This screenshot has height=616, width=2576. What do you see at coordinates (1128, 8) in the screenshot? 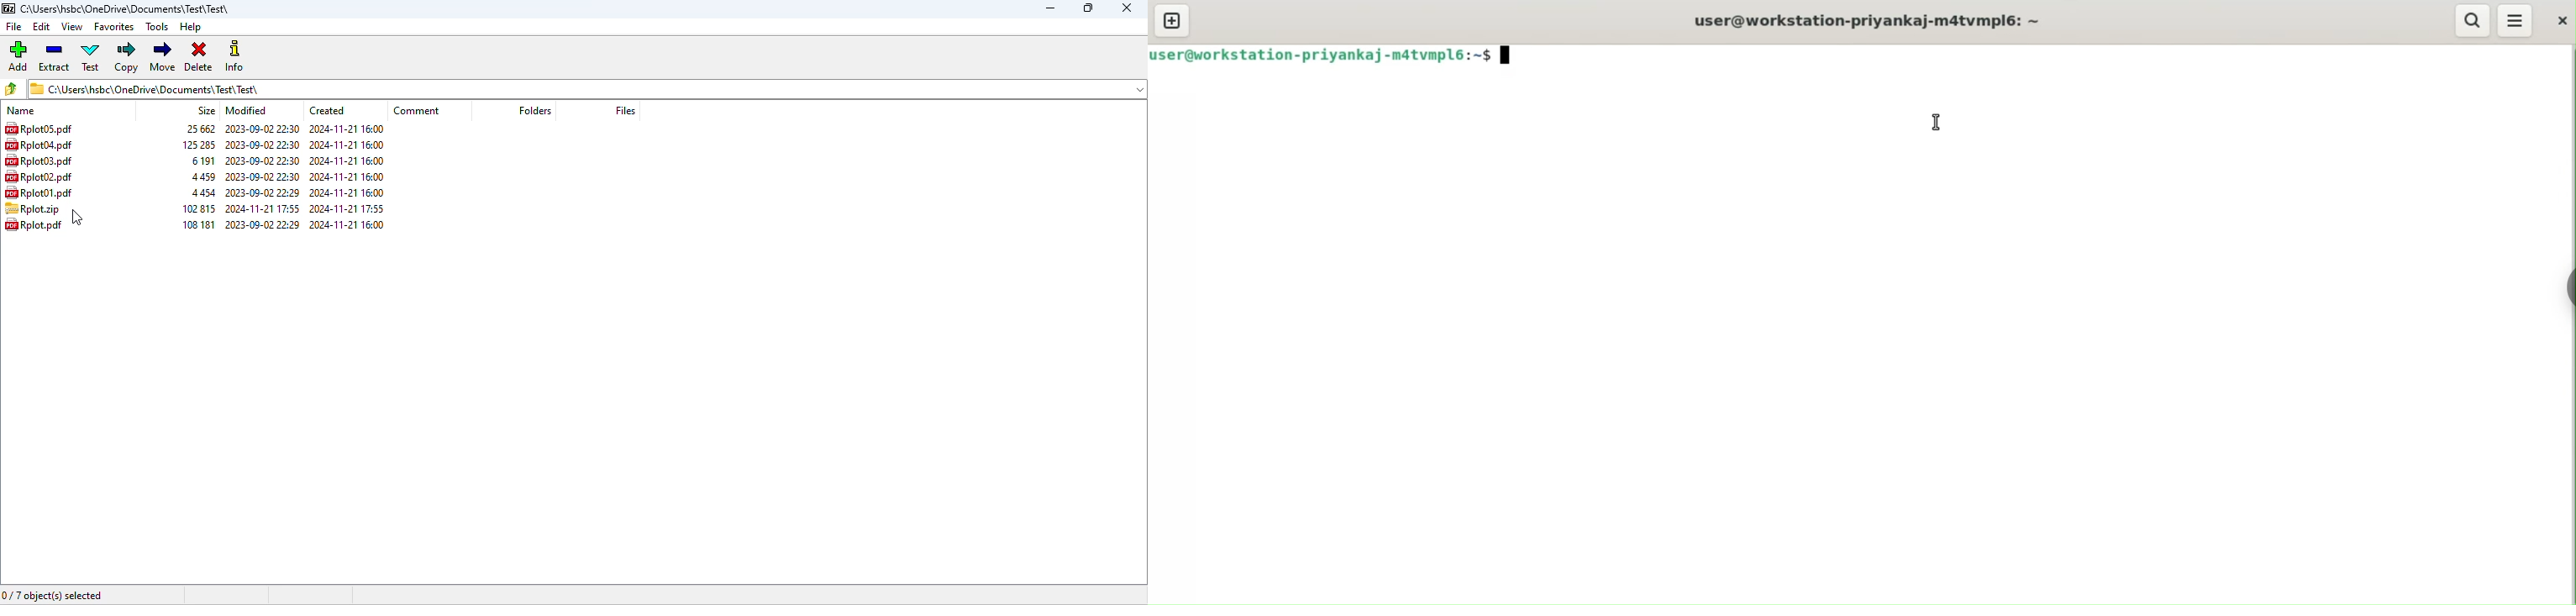
I see `close` at bounding box center [1128, 8].